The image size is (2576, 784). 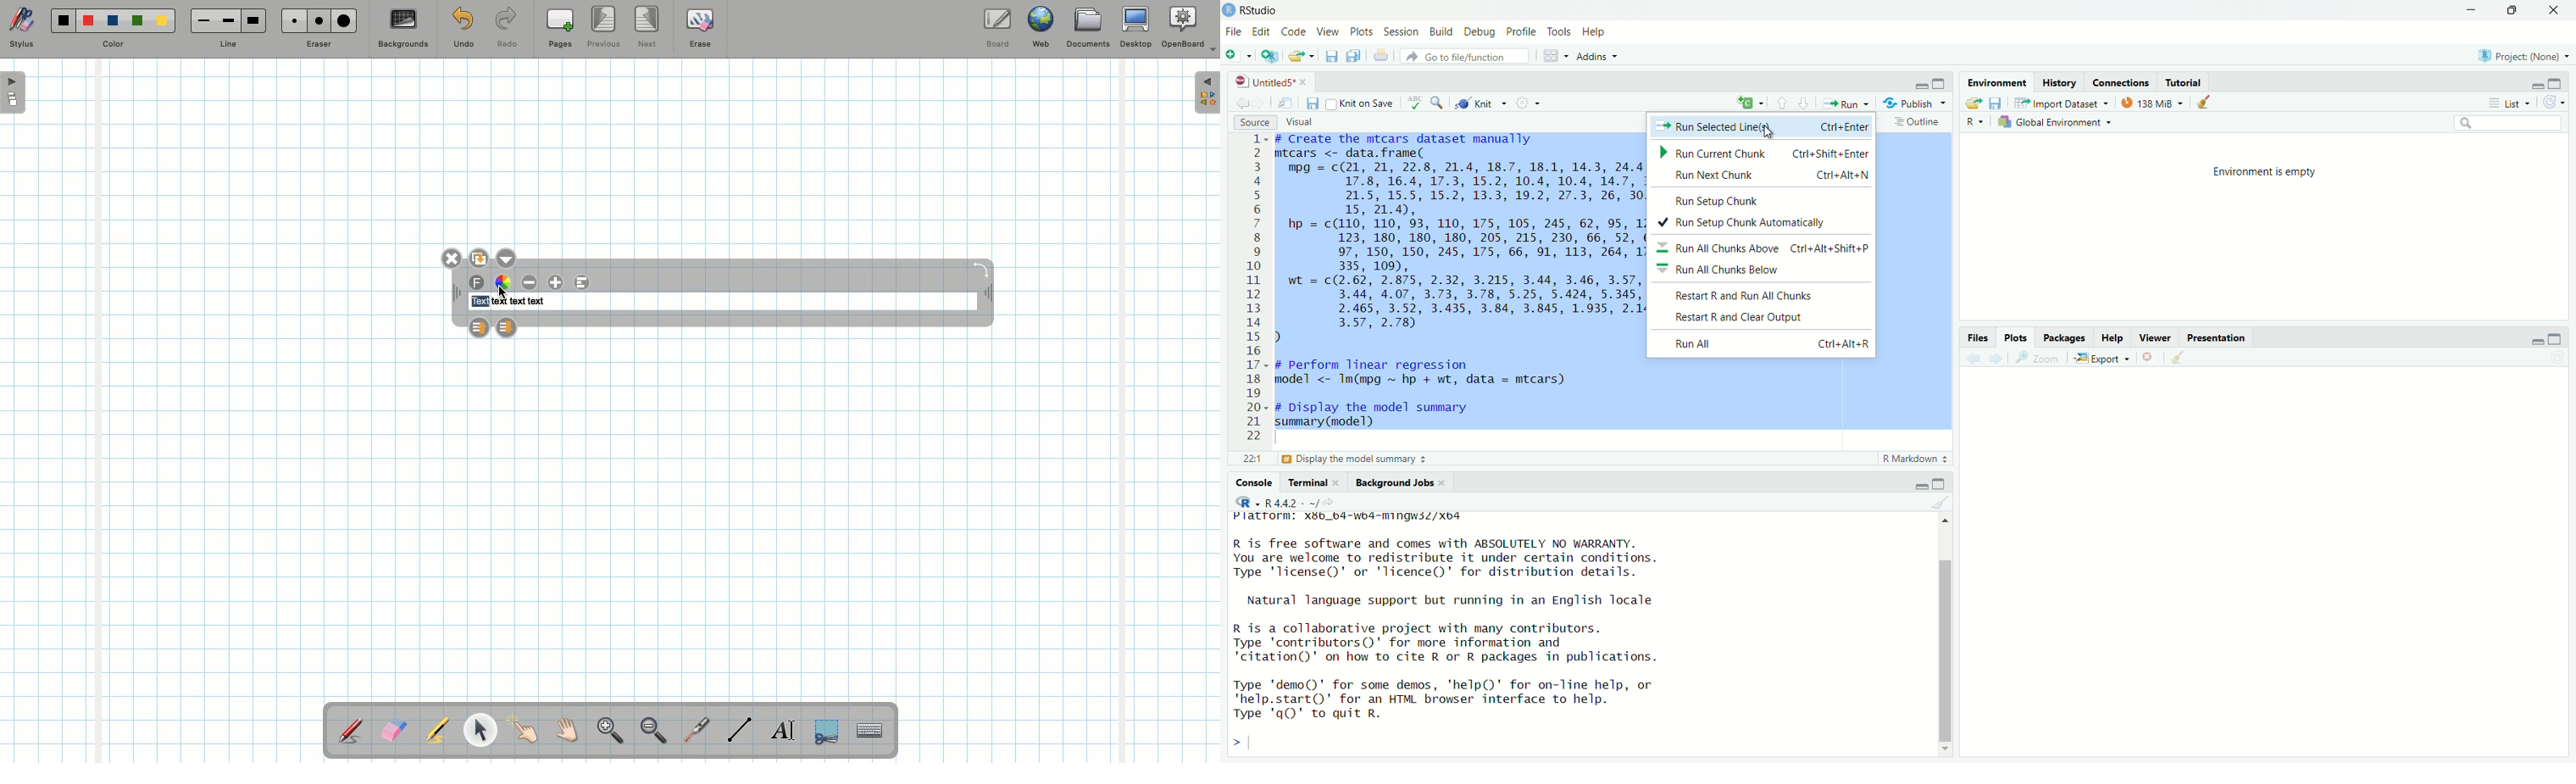 I want to click on new file, so click(x=1234, y=54).